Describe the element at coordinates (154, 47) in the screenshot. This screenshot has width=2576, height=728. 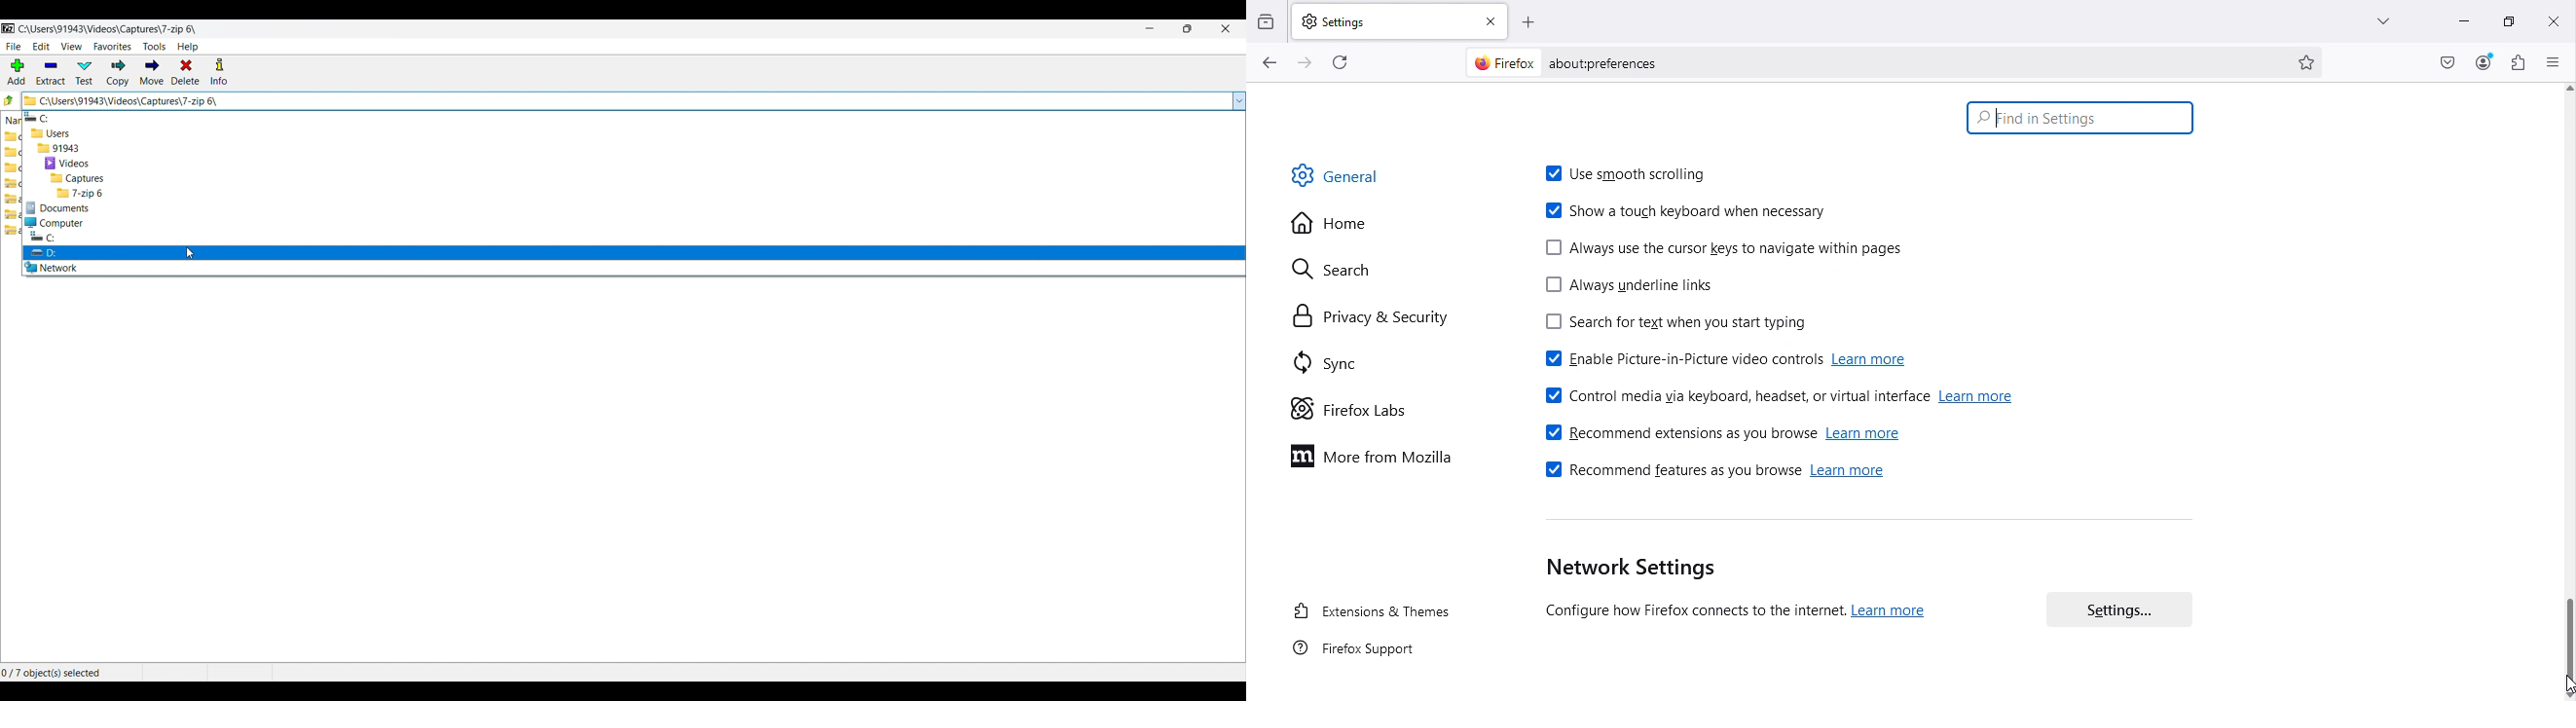
I see `Tools menu` at that location.